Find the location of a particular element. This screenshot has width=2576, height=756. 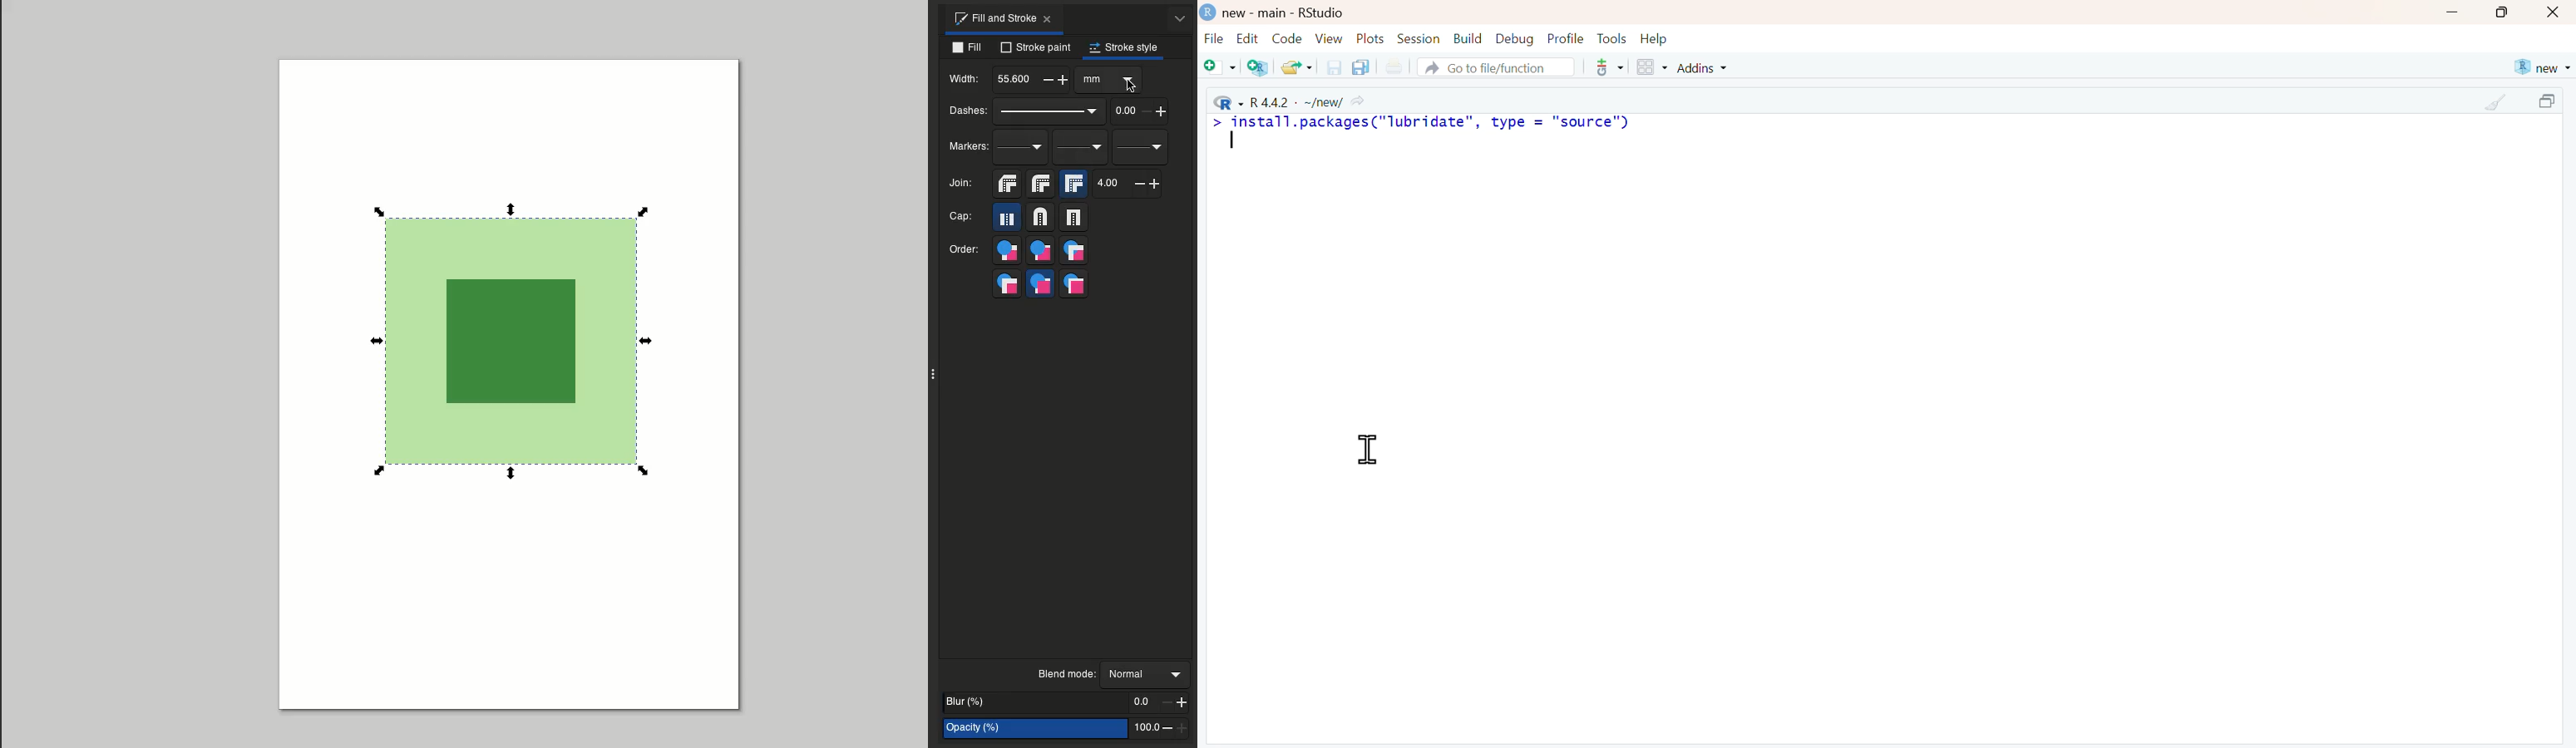

Plots is located at coordinates (1371, 38).